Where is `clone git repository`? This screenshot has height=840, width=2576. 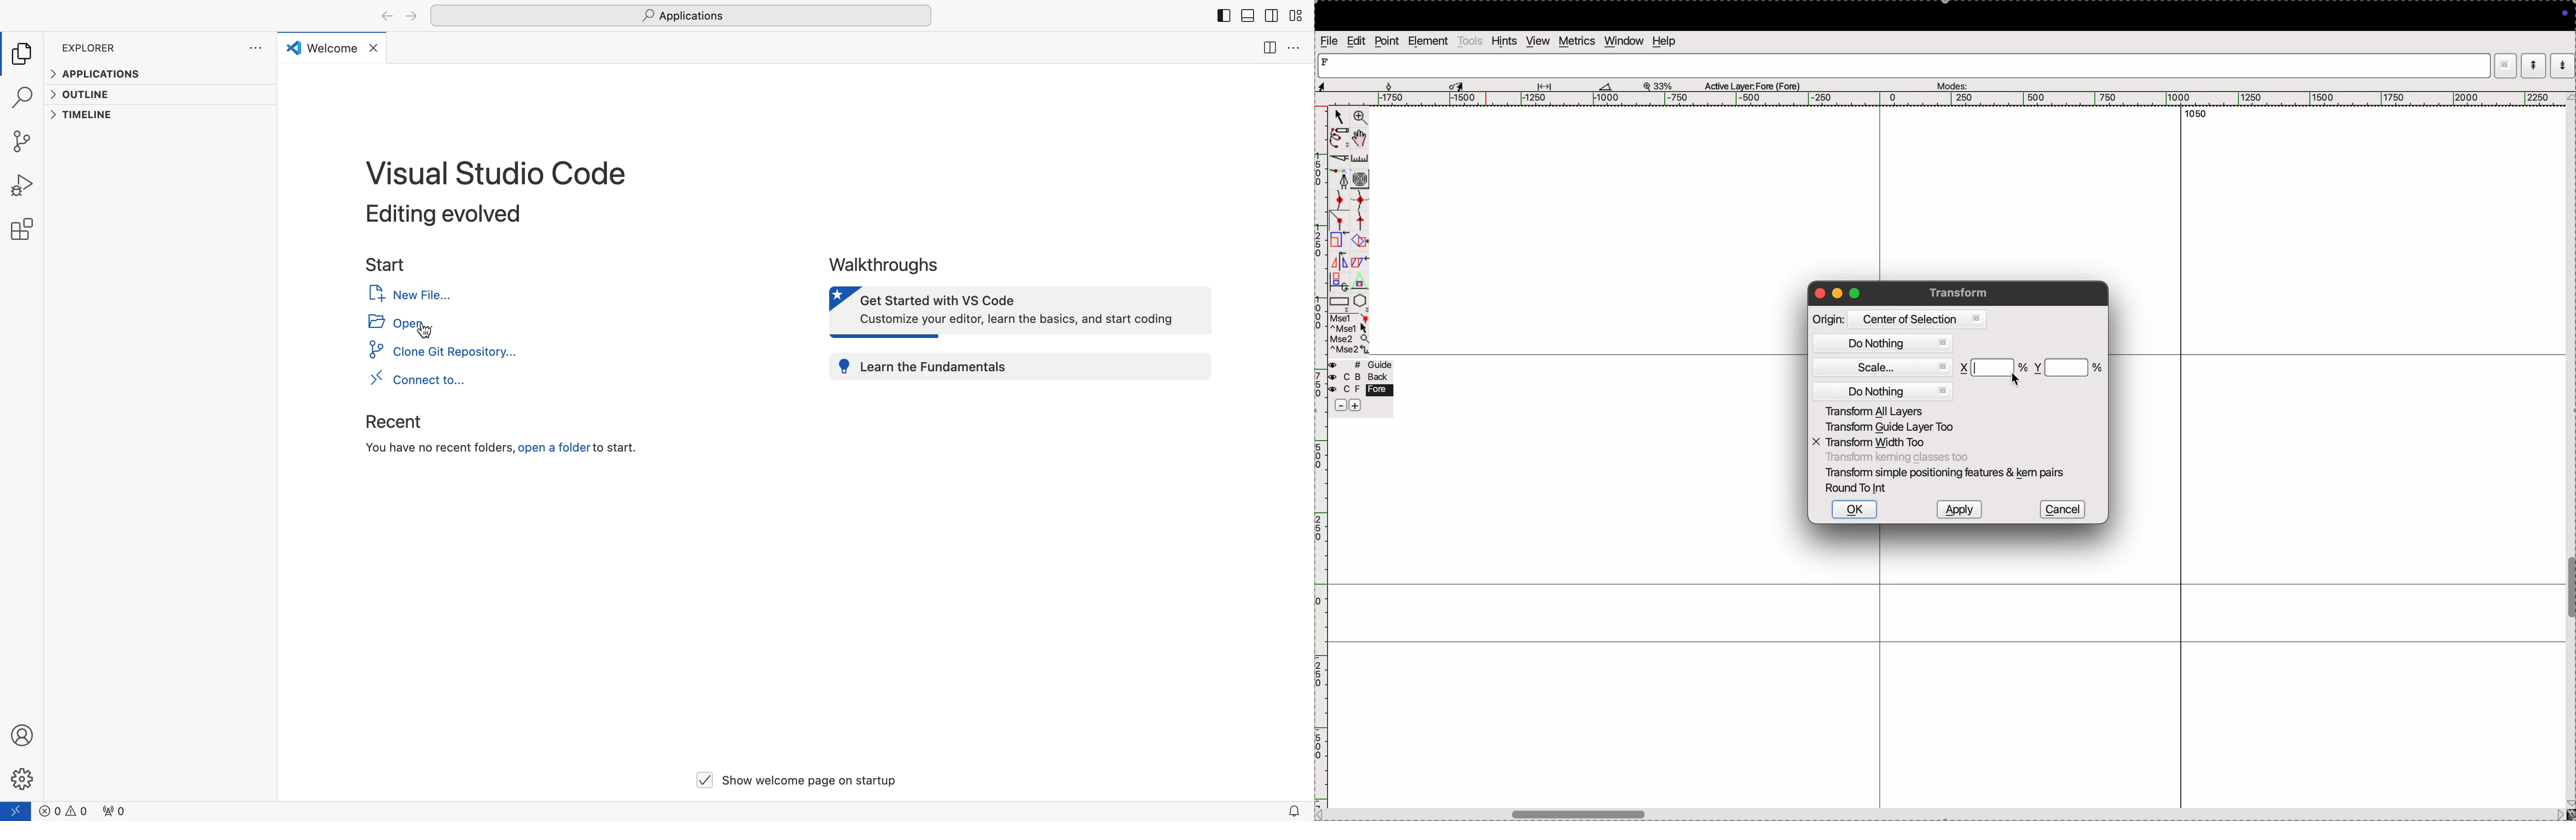 clone git repository is located at coordinates (445, 353).